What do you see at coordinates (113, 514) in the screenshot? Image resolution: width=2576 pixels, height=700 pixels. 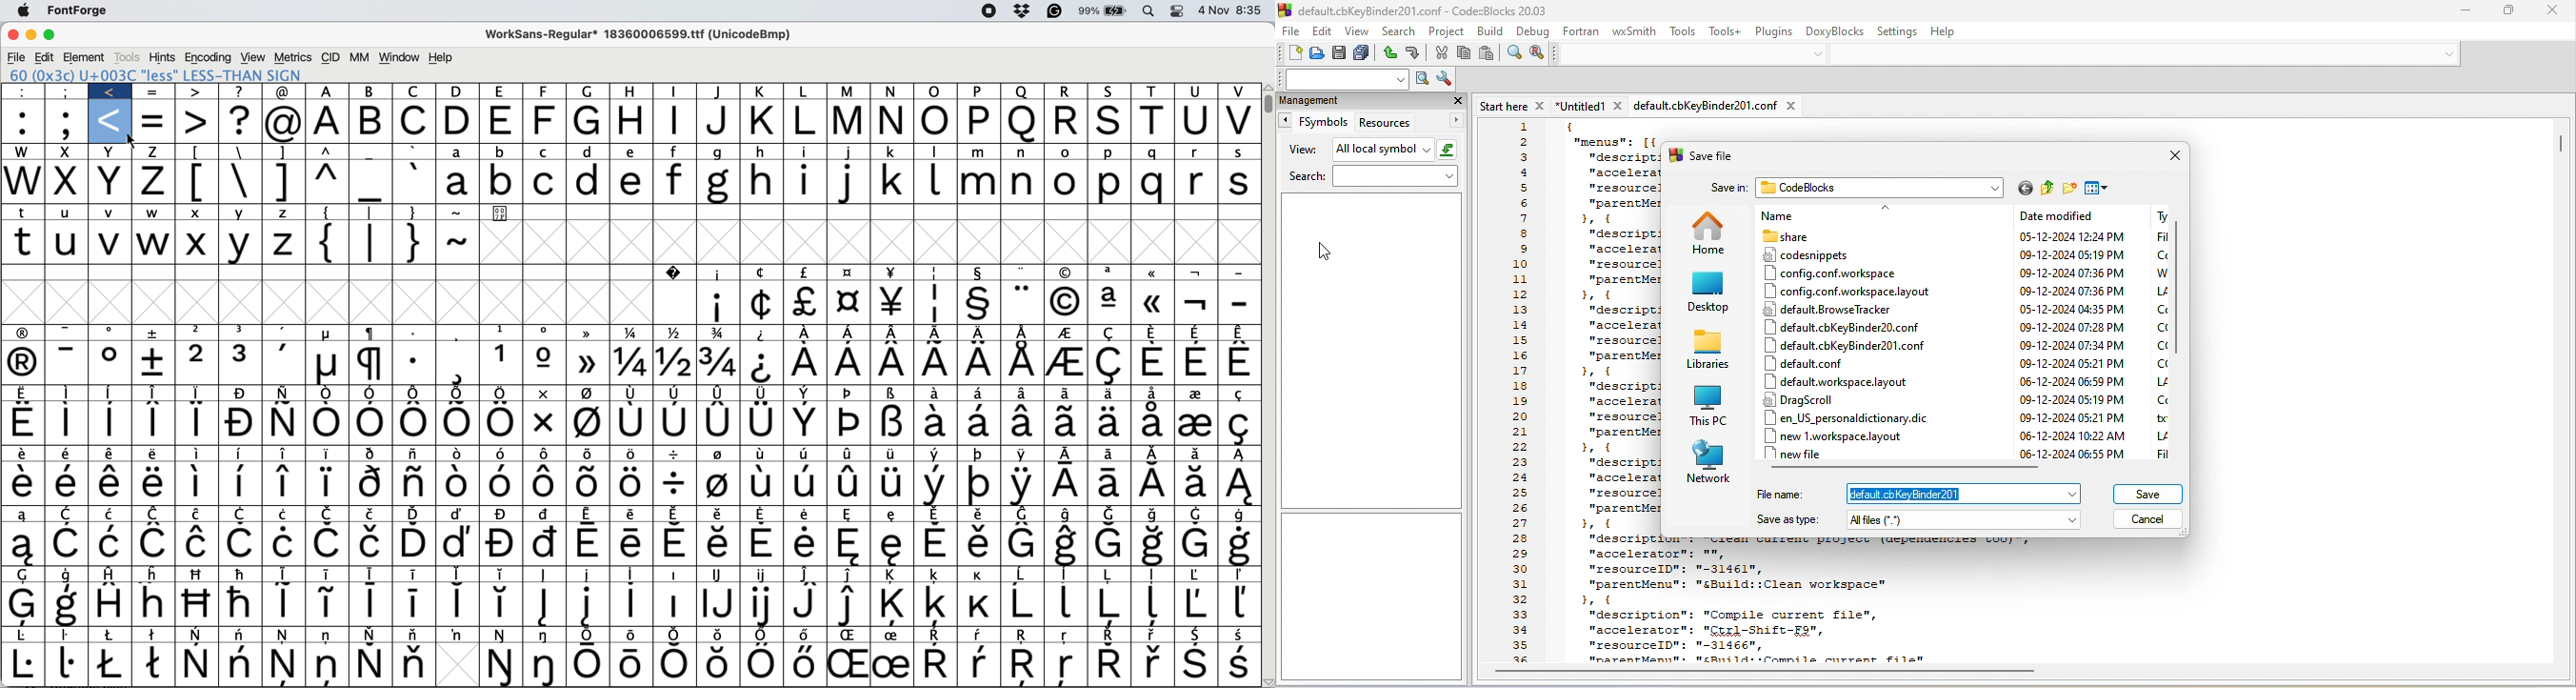 I see `Symbol` at bounding box center [113, 514].